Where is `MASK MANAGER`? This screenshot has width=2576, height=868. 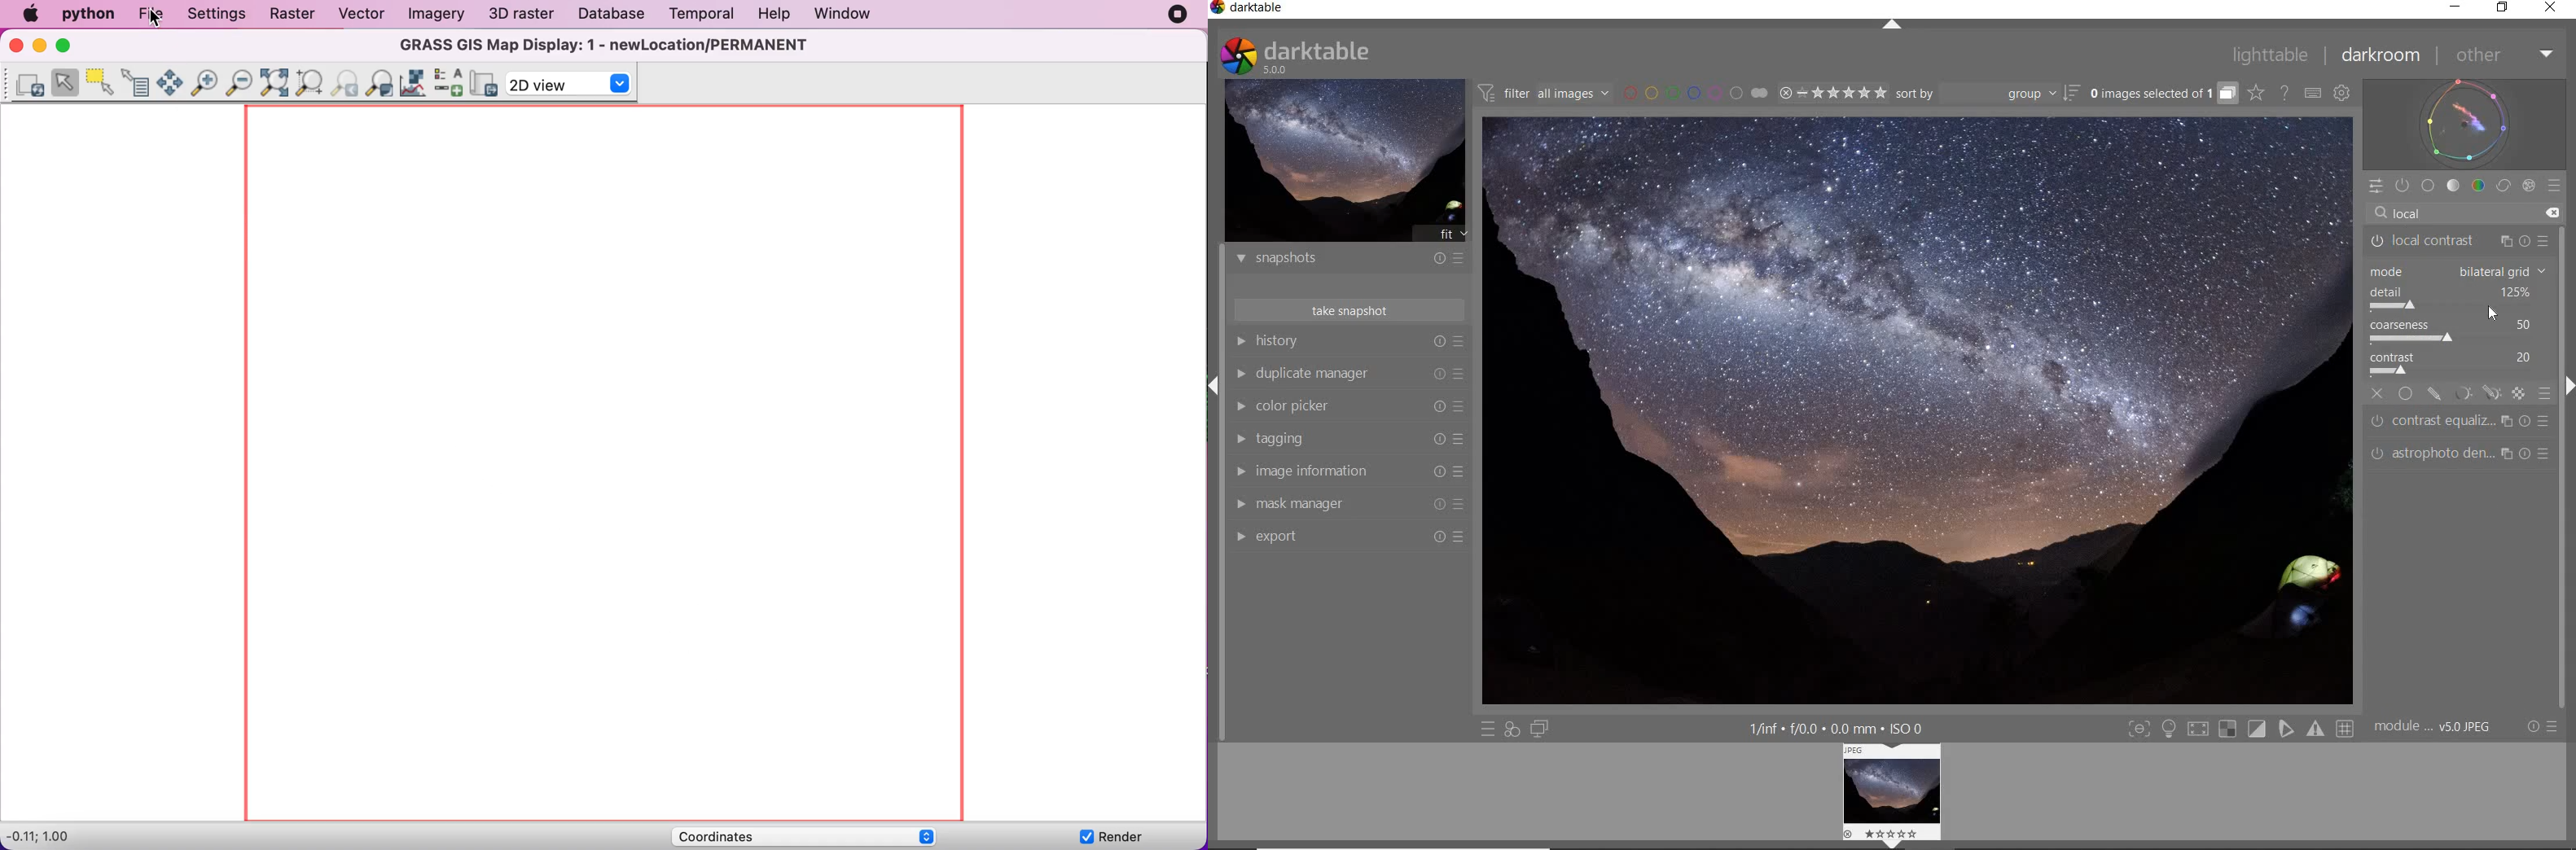
MASK MANAGER is located at coordinates (1240, 506).